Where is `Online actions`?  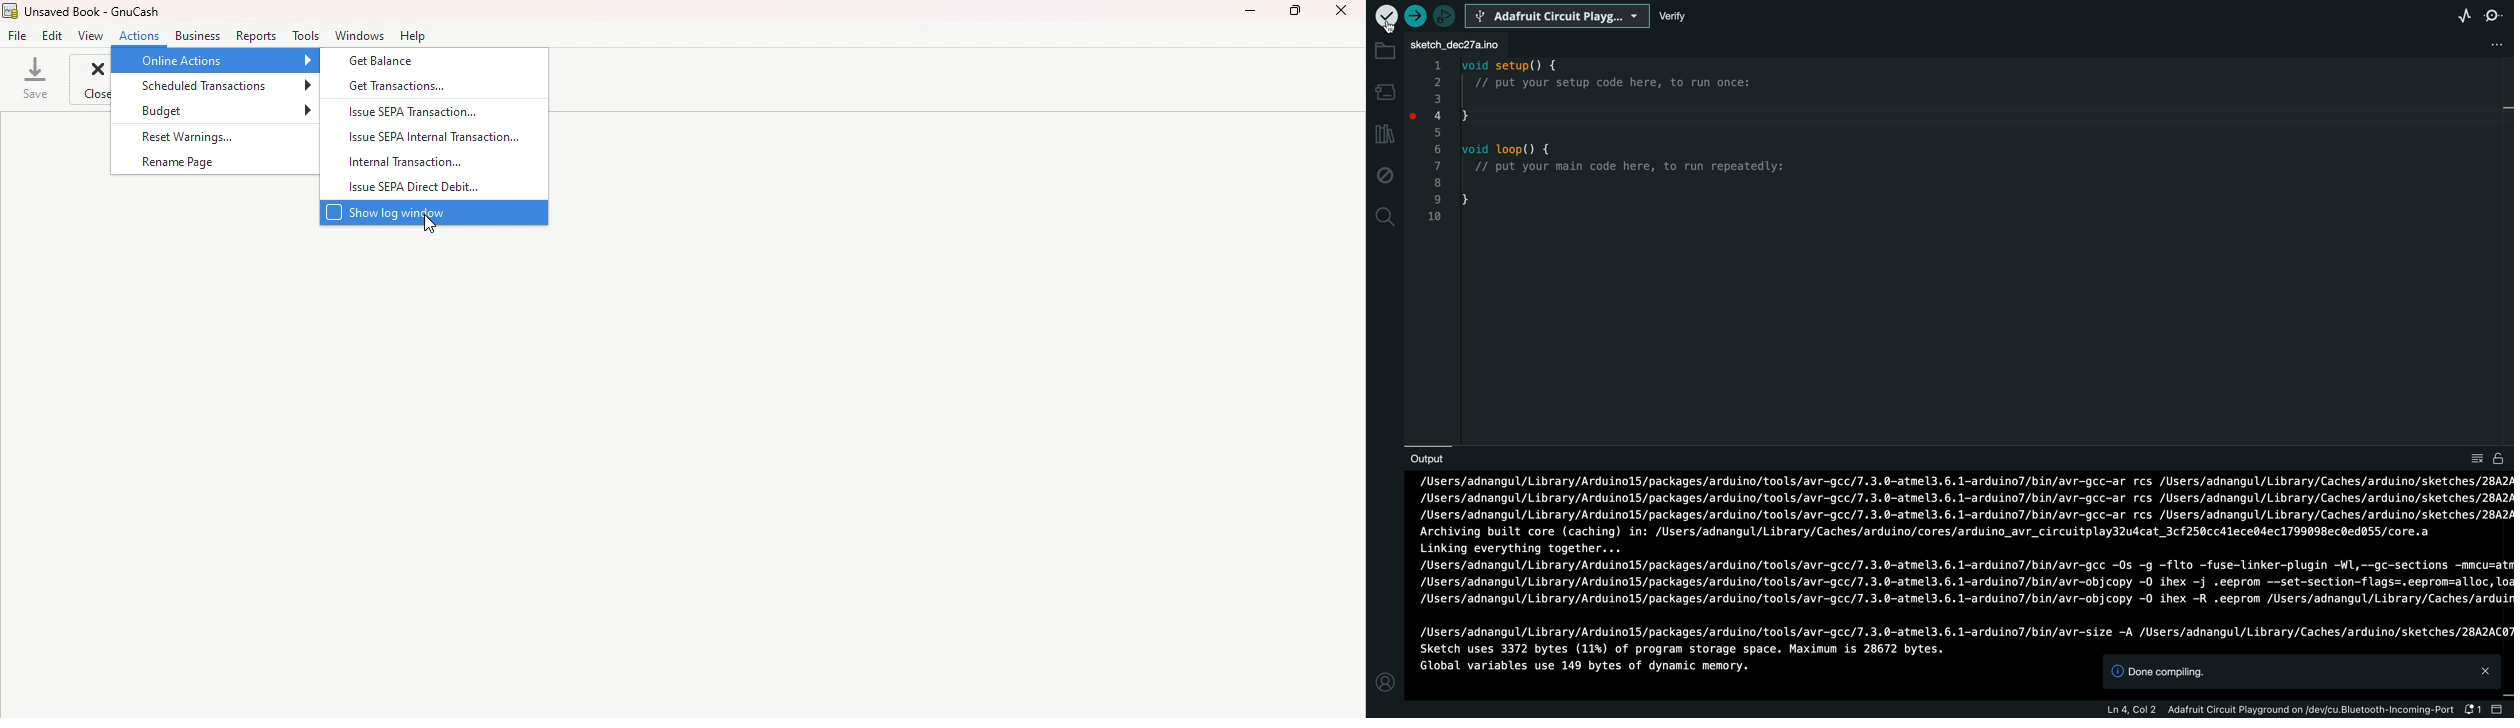 Online actions is located at coordinates (214, 60).